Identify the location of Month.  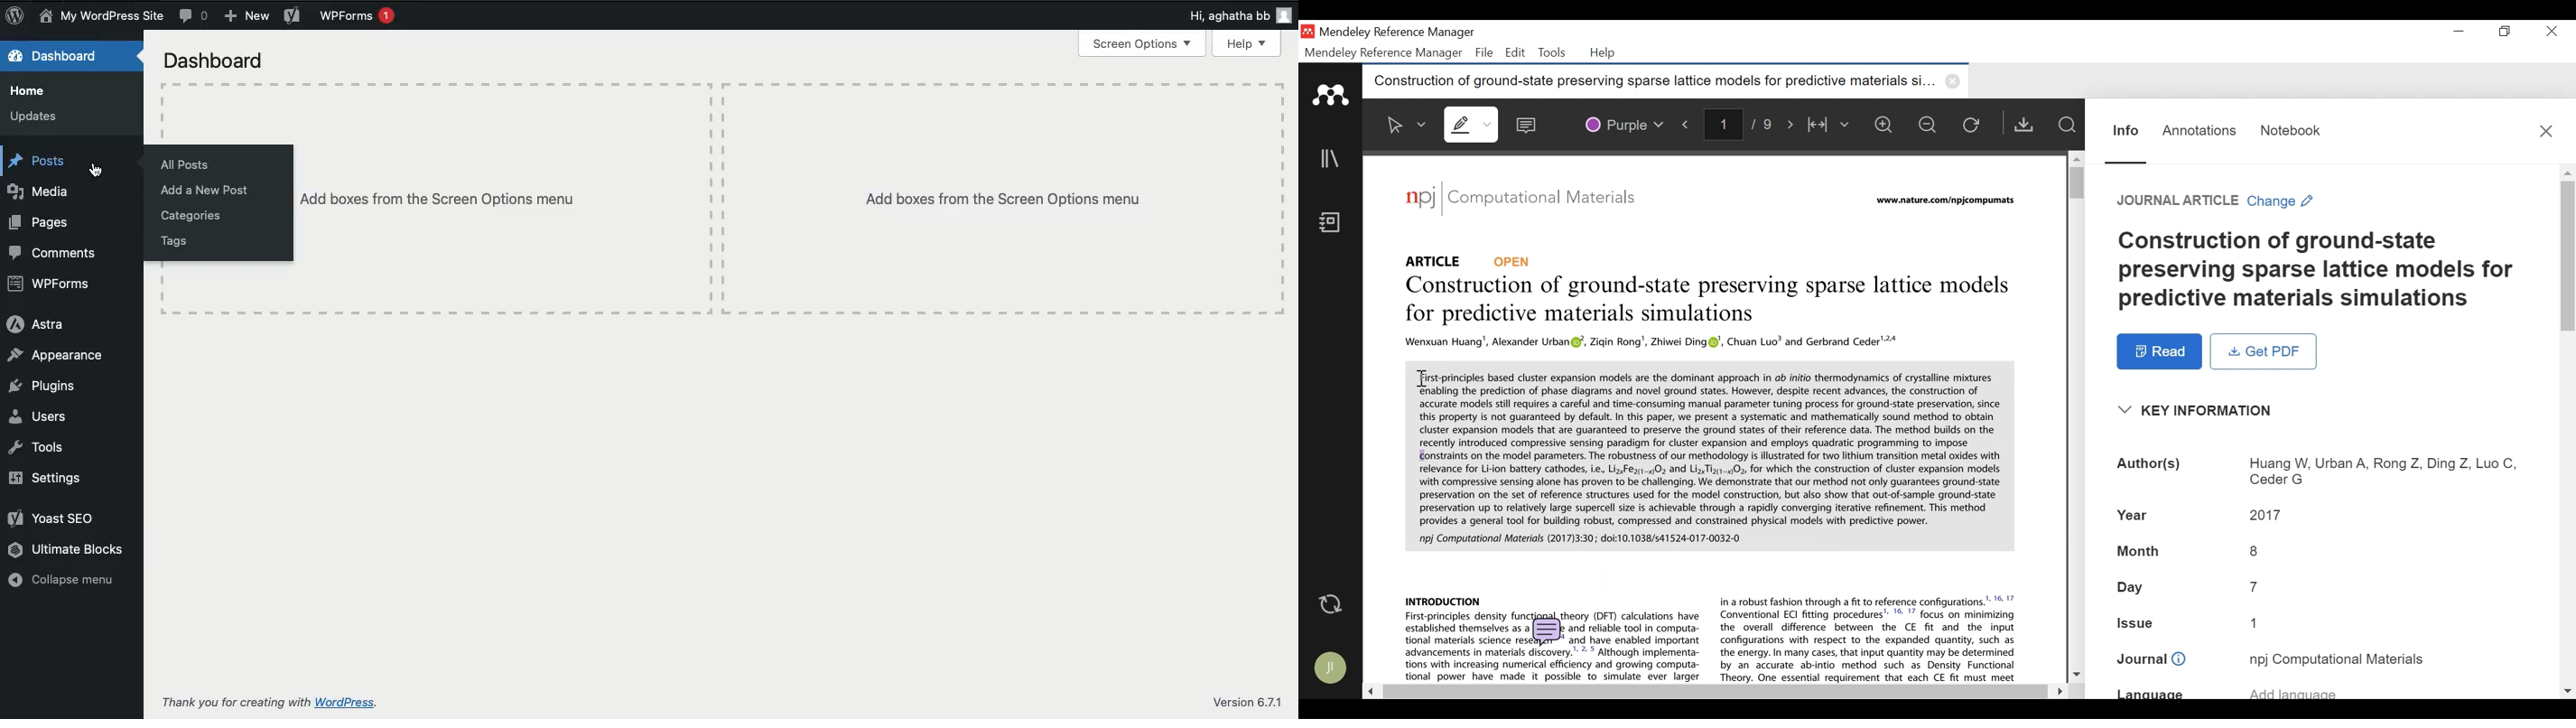
(2255, 551).